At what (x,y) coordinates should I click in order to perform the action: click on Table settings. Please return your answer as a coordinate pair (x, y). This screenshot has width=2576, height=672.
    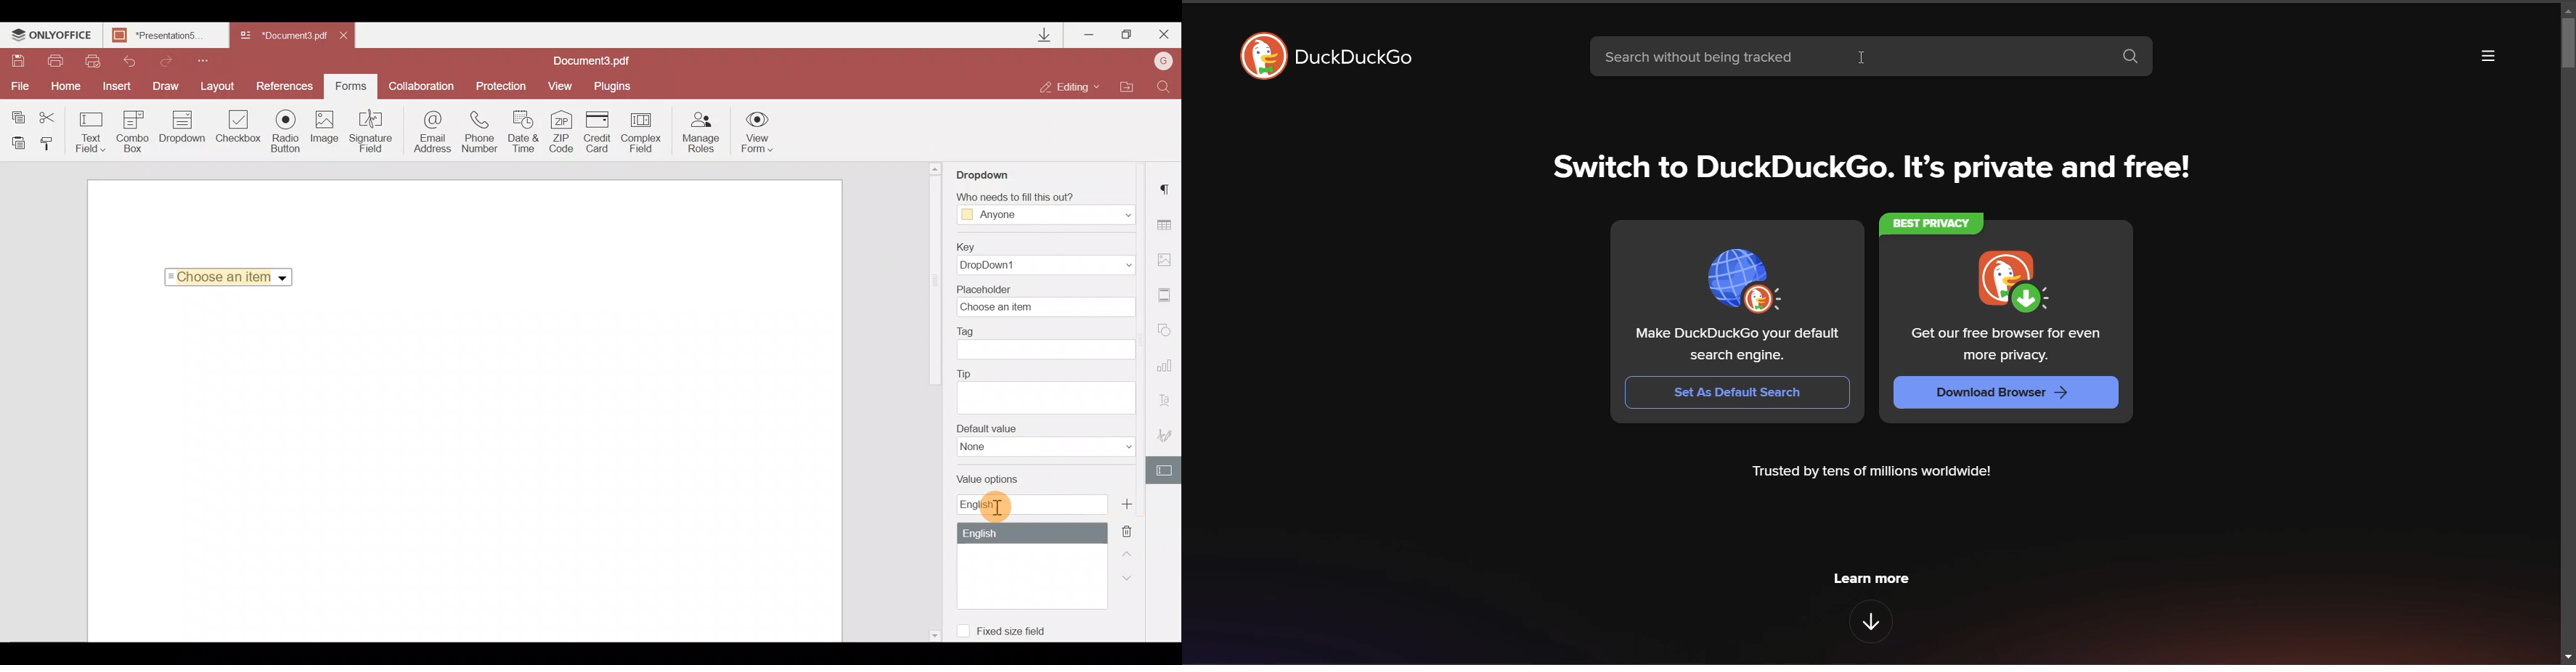
    Looking at the image, I should click on (1166, 225).